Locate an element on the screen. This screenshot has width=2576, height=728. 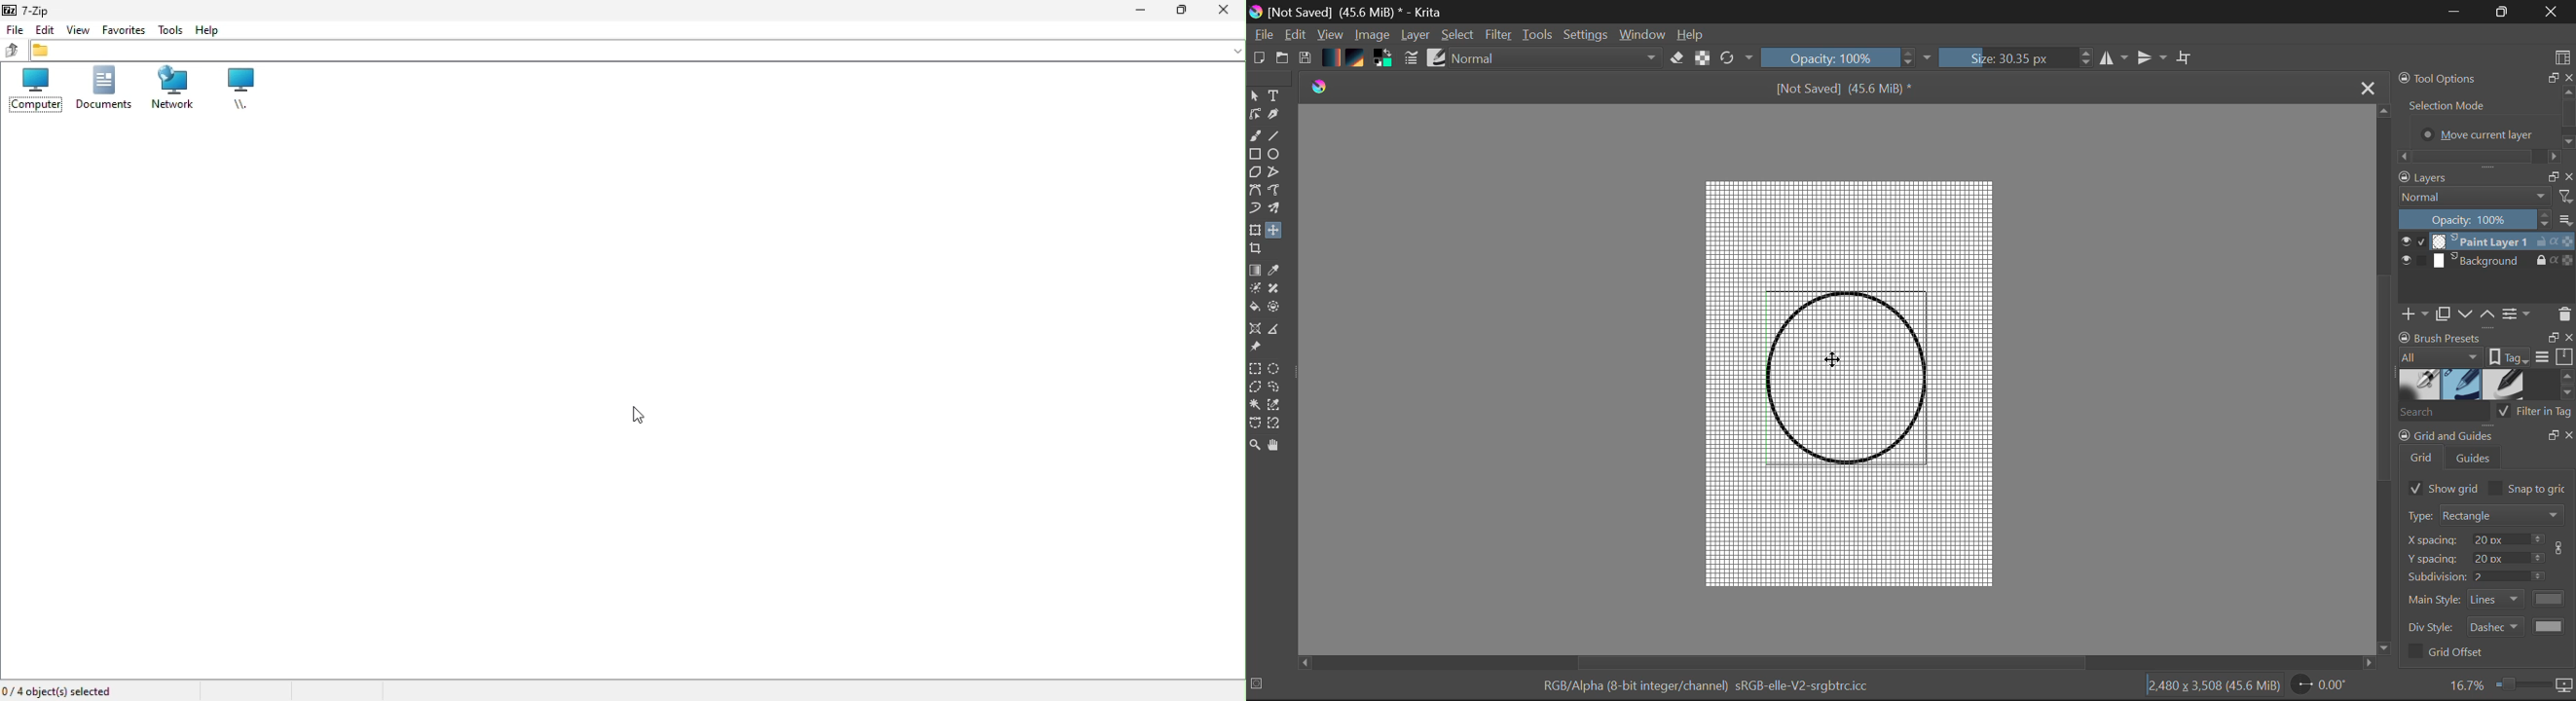
Text is located at coordinates (1275, 95).